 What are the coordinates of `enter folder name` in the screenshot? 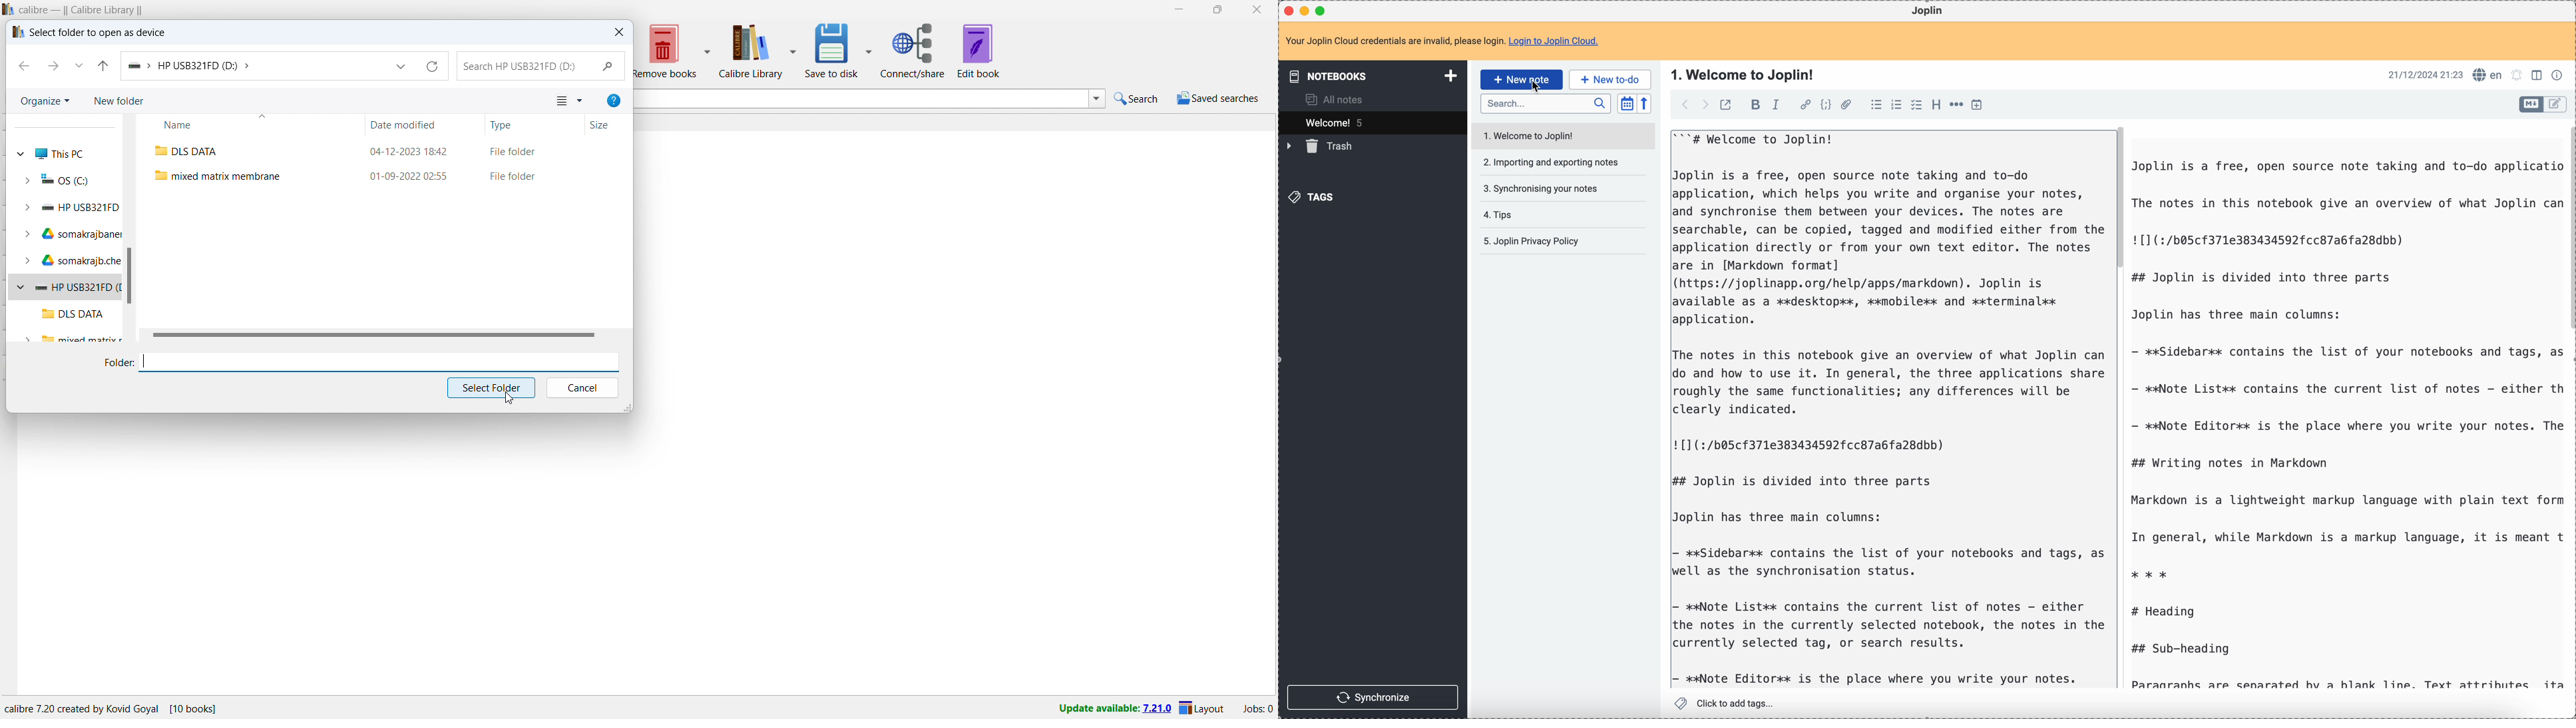 It's located at (379, 362).